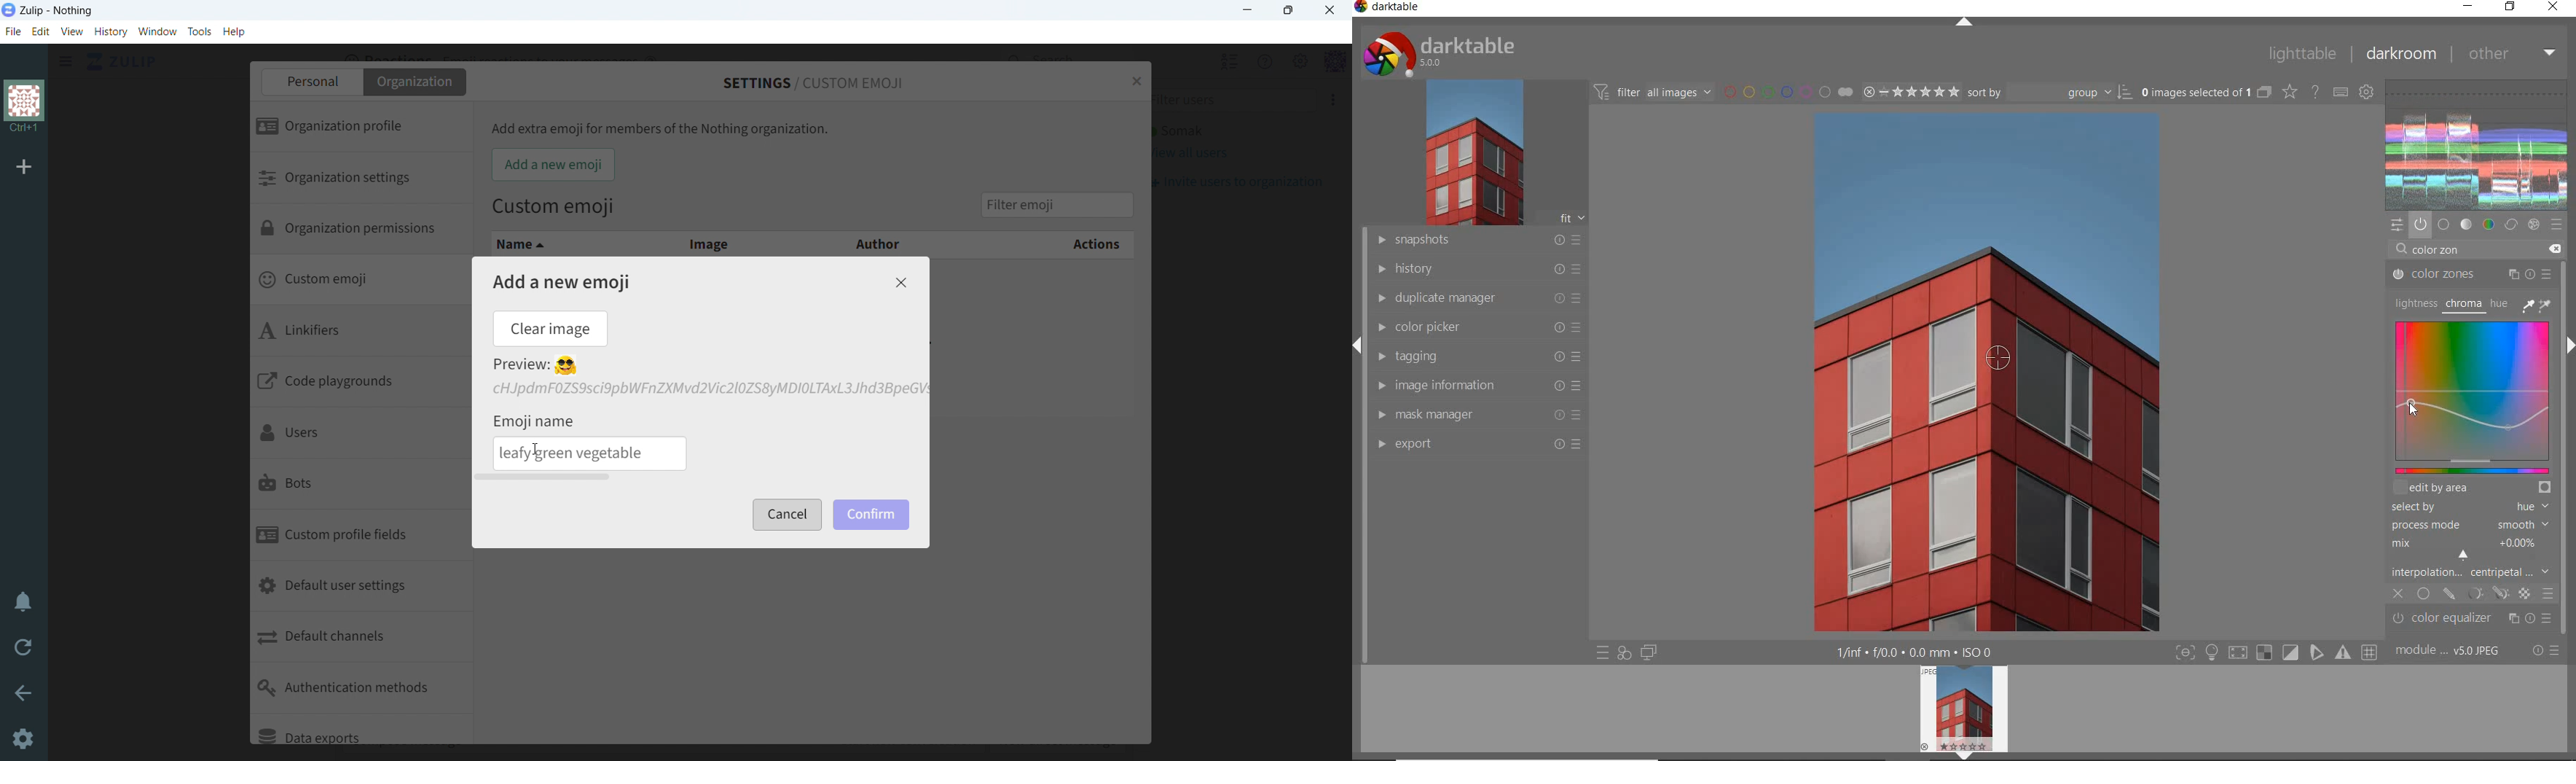 The width and height of the screenshot is (2576, 784). I want to click on HUE, so click(2497, 303).